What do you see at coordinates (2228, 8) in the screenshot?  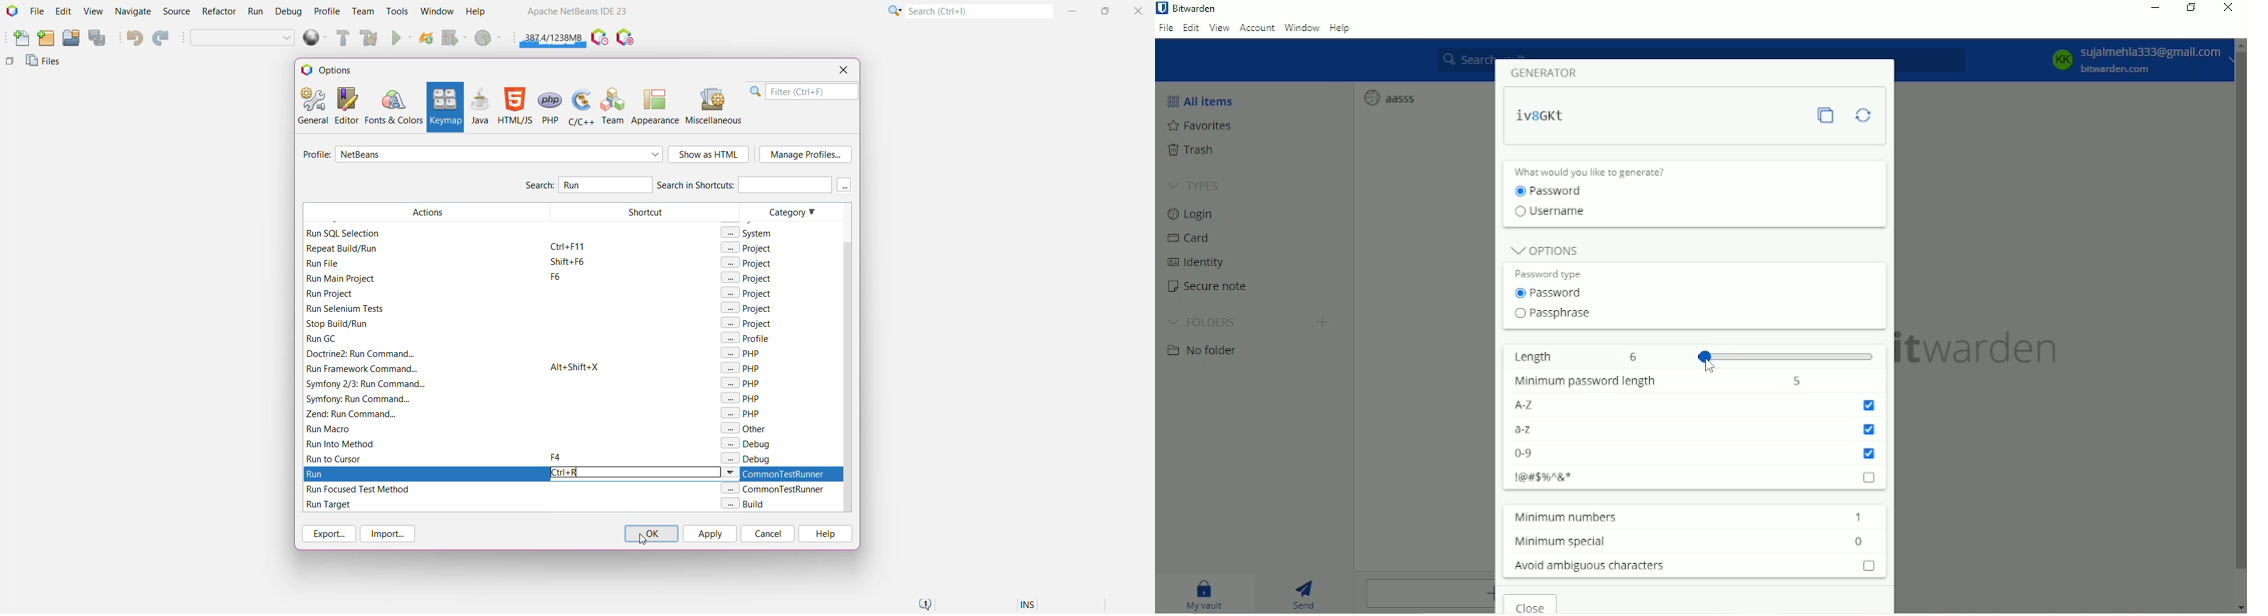 I see `Close` at bounding box center [2228, 8].